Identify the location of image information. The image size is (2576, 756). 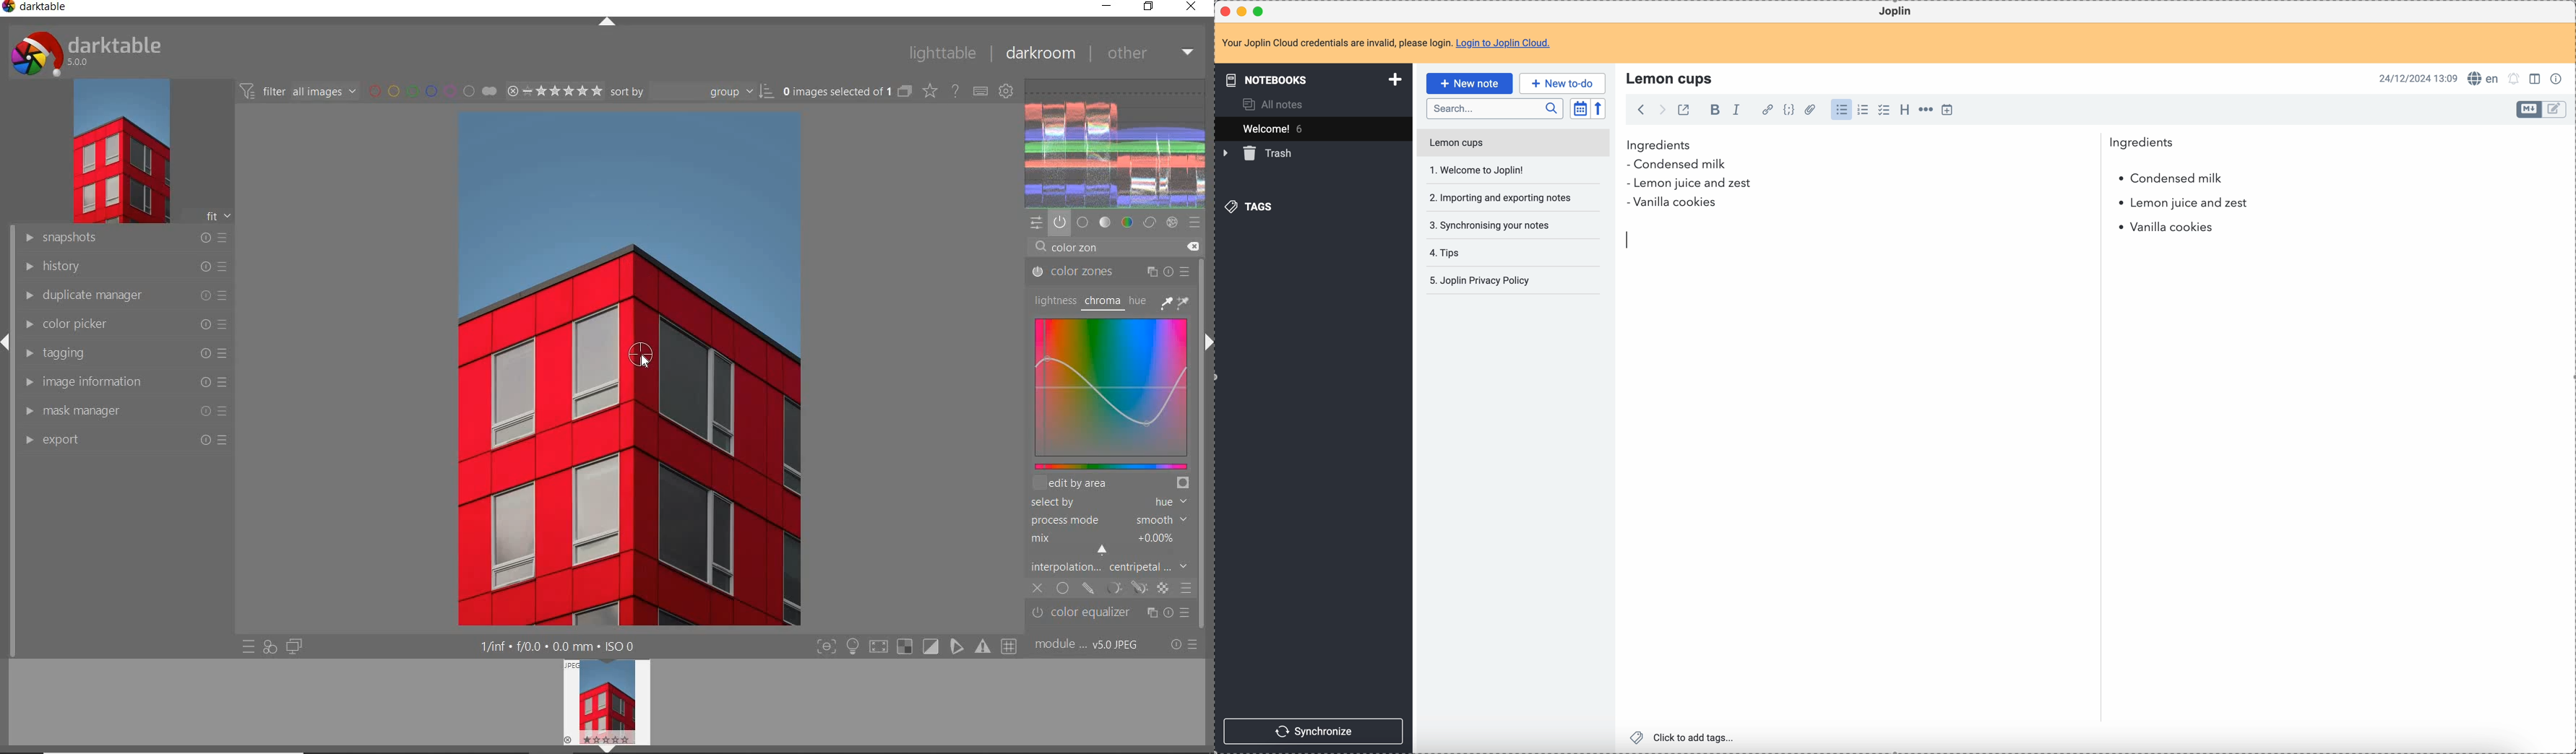
(124, 383).